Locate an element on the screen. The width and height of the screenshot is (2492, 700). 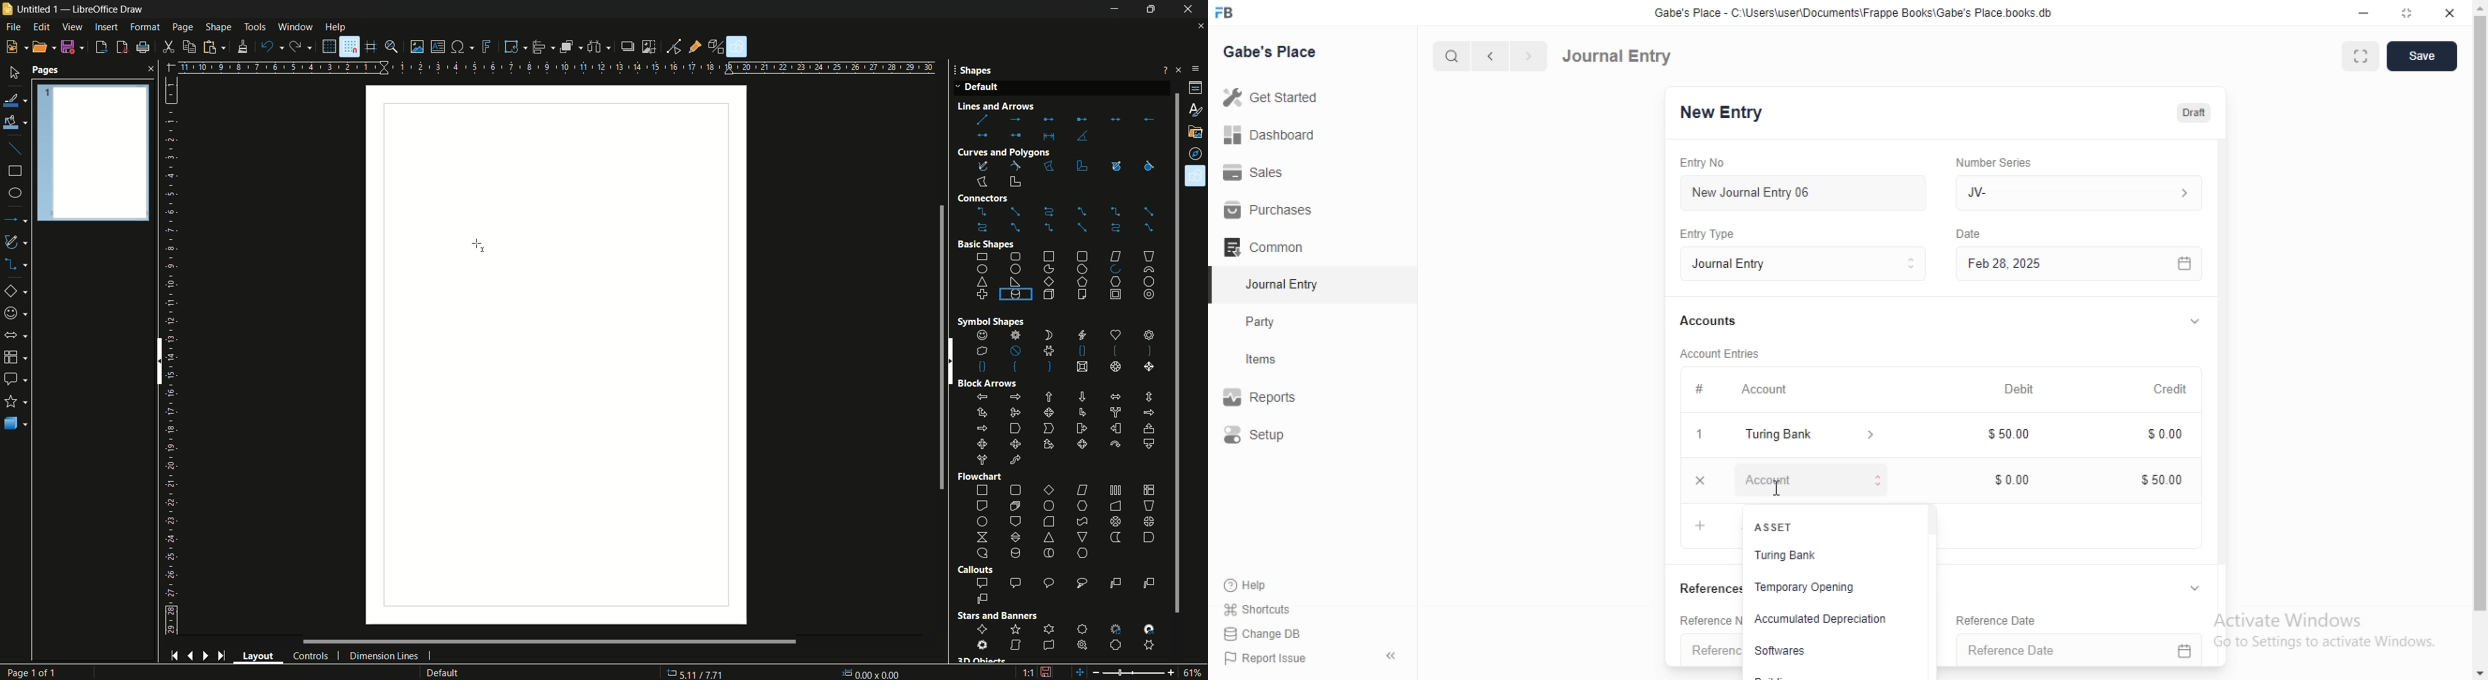
Account is located at coordinates (1757, 391).